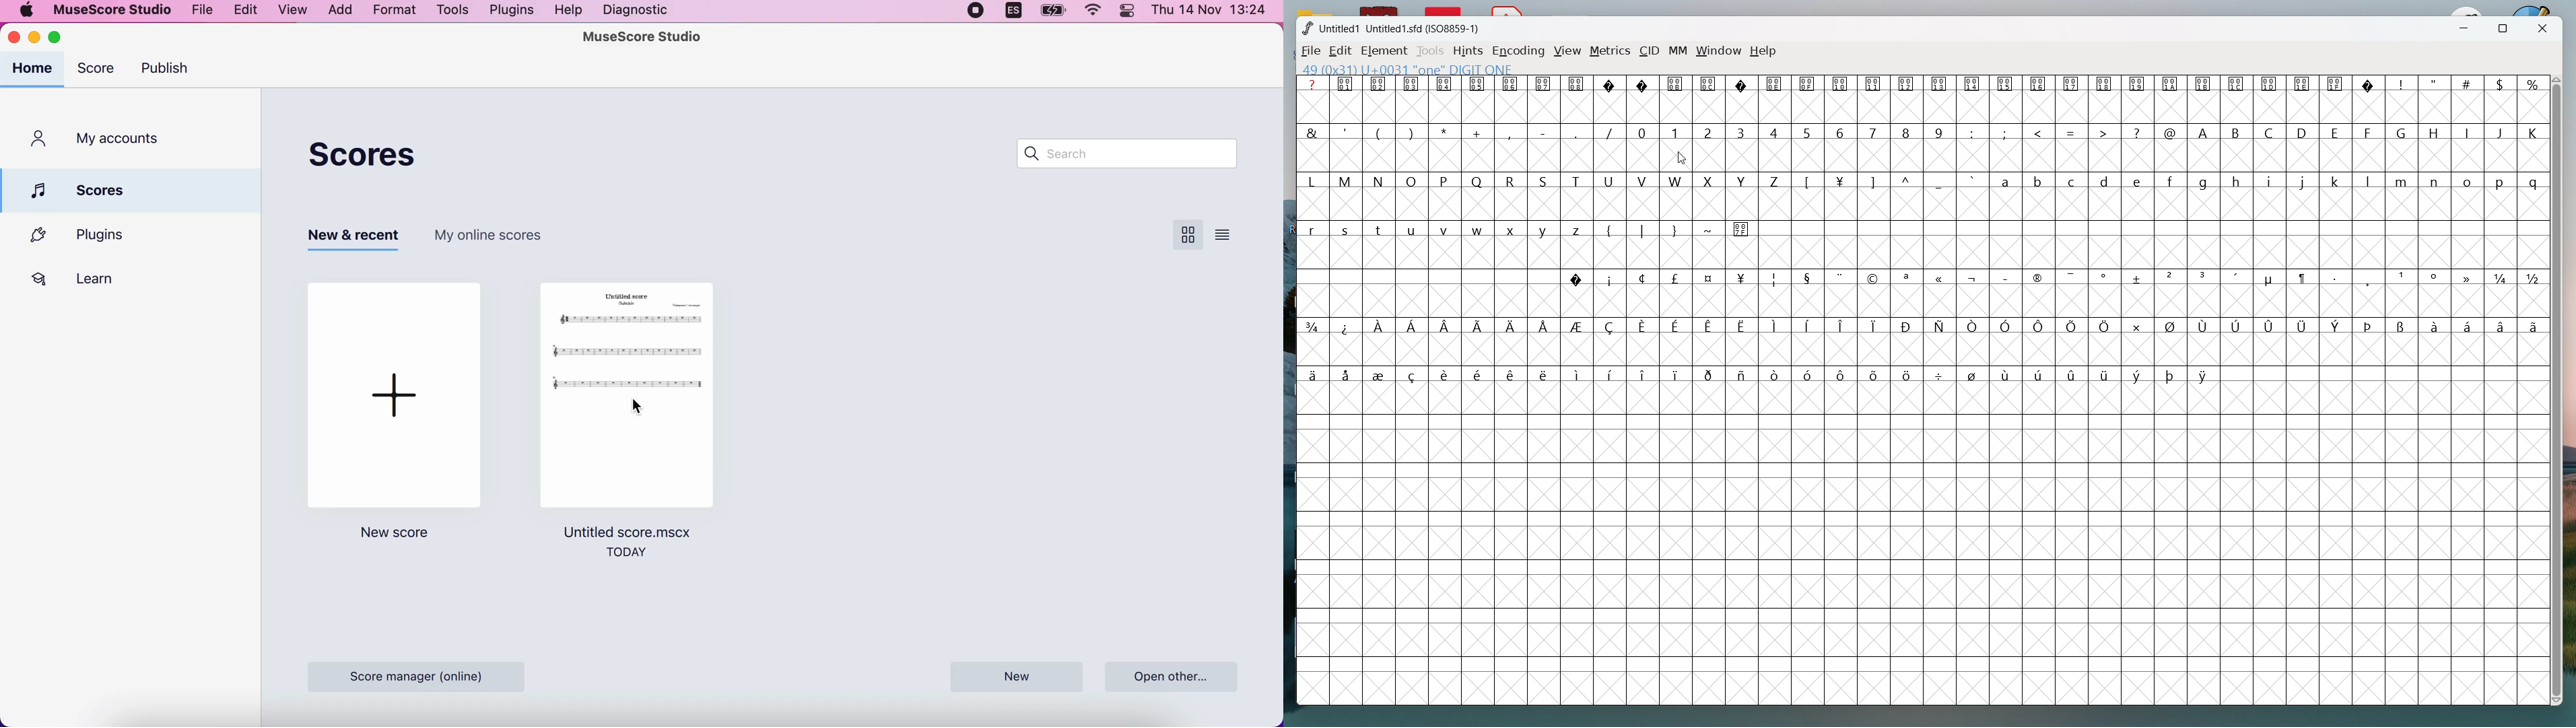  I want to click on ", so click(2434, 83).